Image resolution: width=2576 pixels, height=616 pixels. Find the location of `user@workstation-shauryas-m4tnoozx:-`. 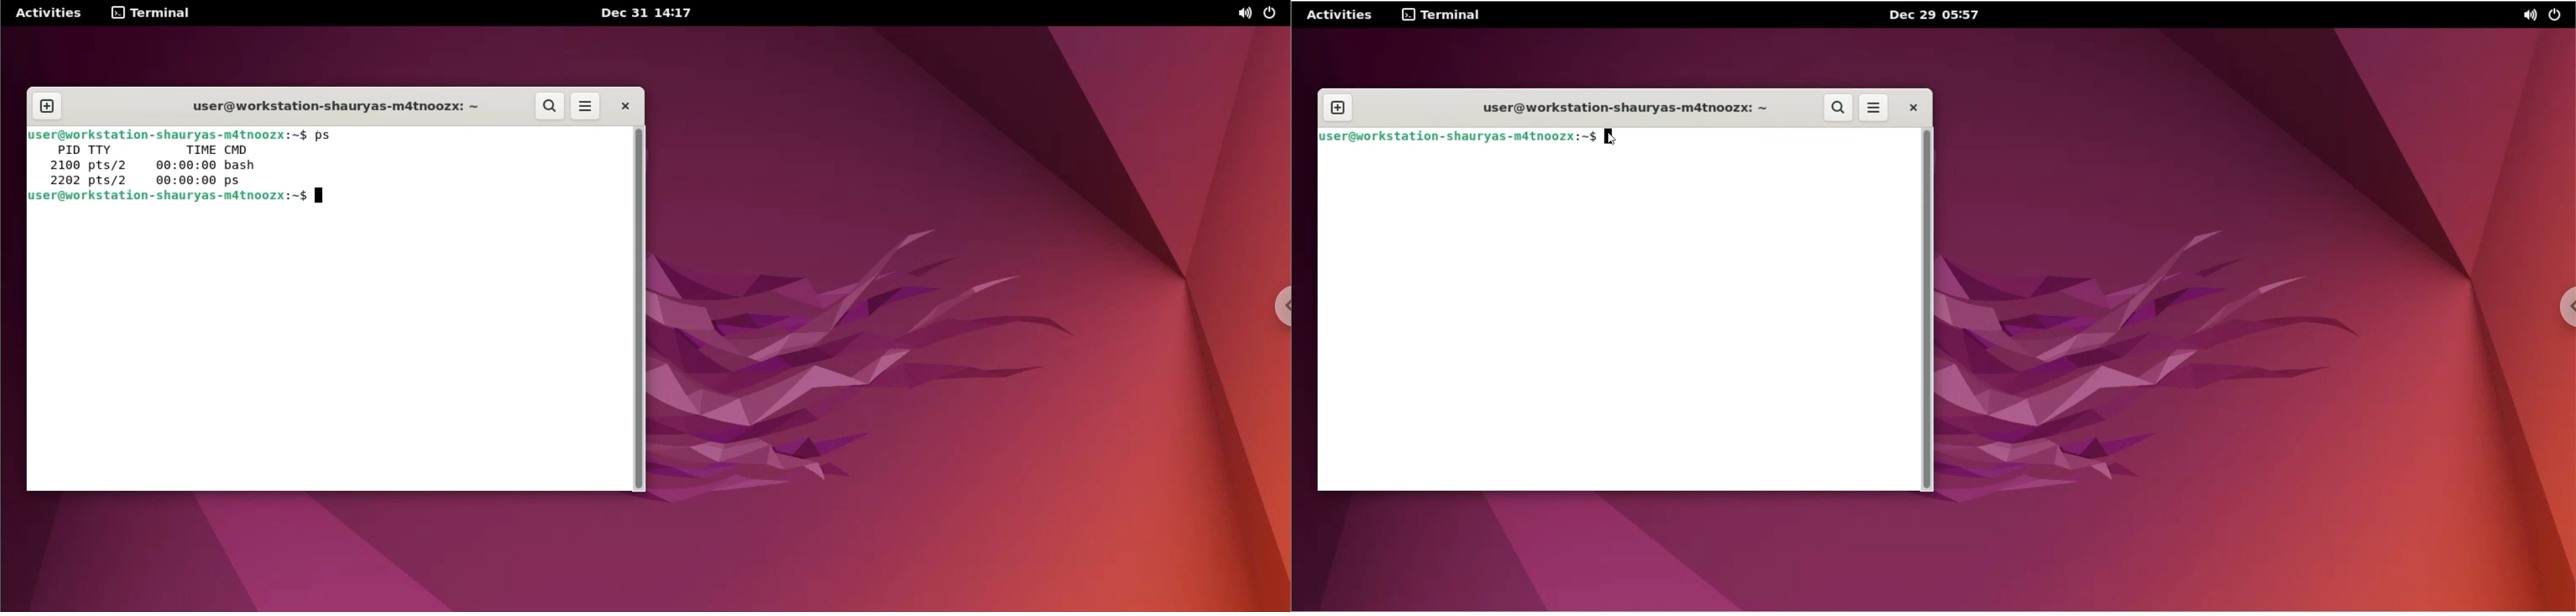

user@workstation-shauryas-m4tnoozx:- is located at coordinates (1611, 108).